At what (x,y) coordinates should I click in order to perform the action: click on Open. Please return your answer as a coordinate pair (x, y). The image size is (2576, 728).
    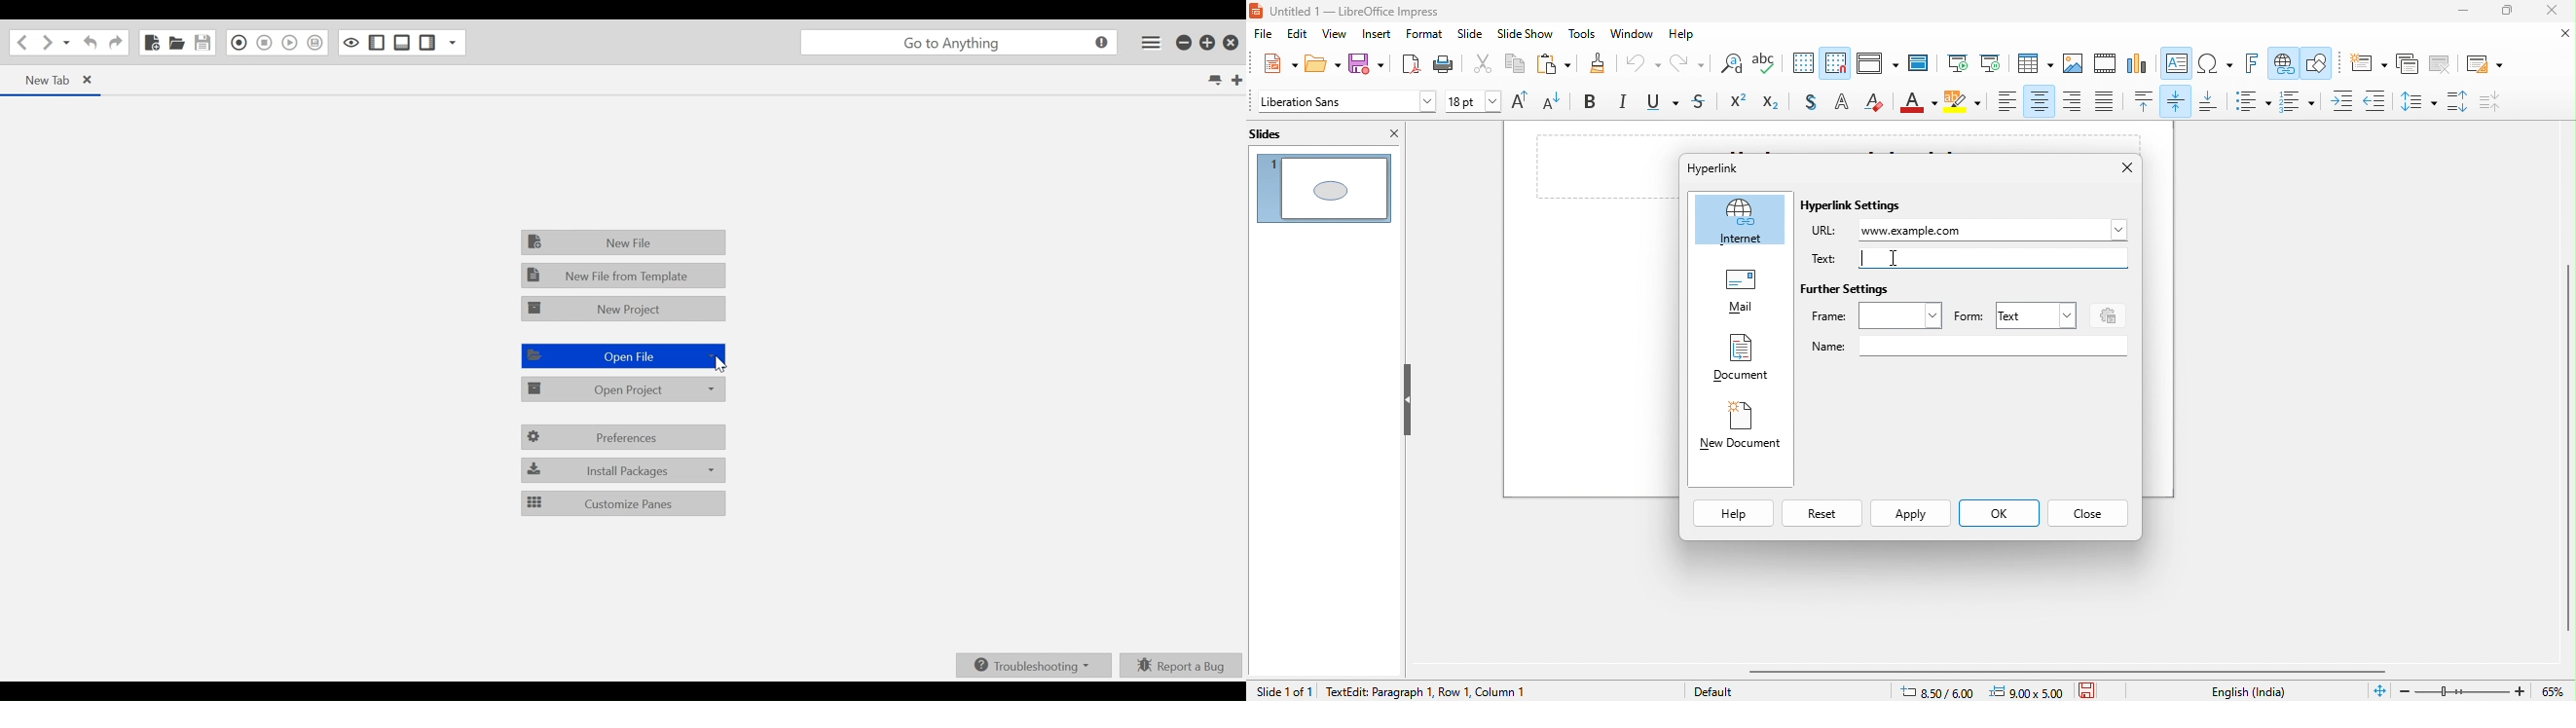
    Looking at the image, I should click on (177, 43).